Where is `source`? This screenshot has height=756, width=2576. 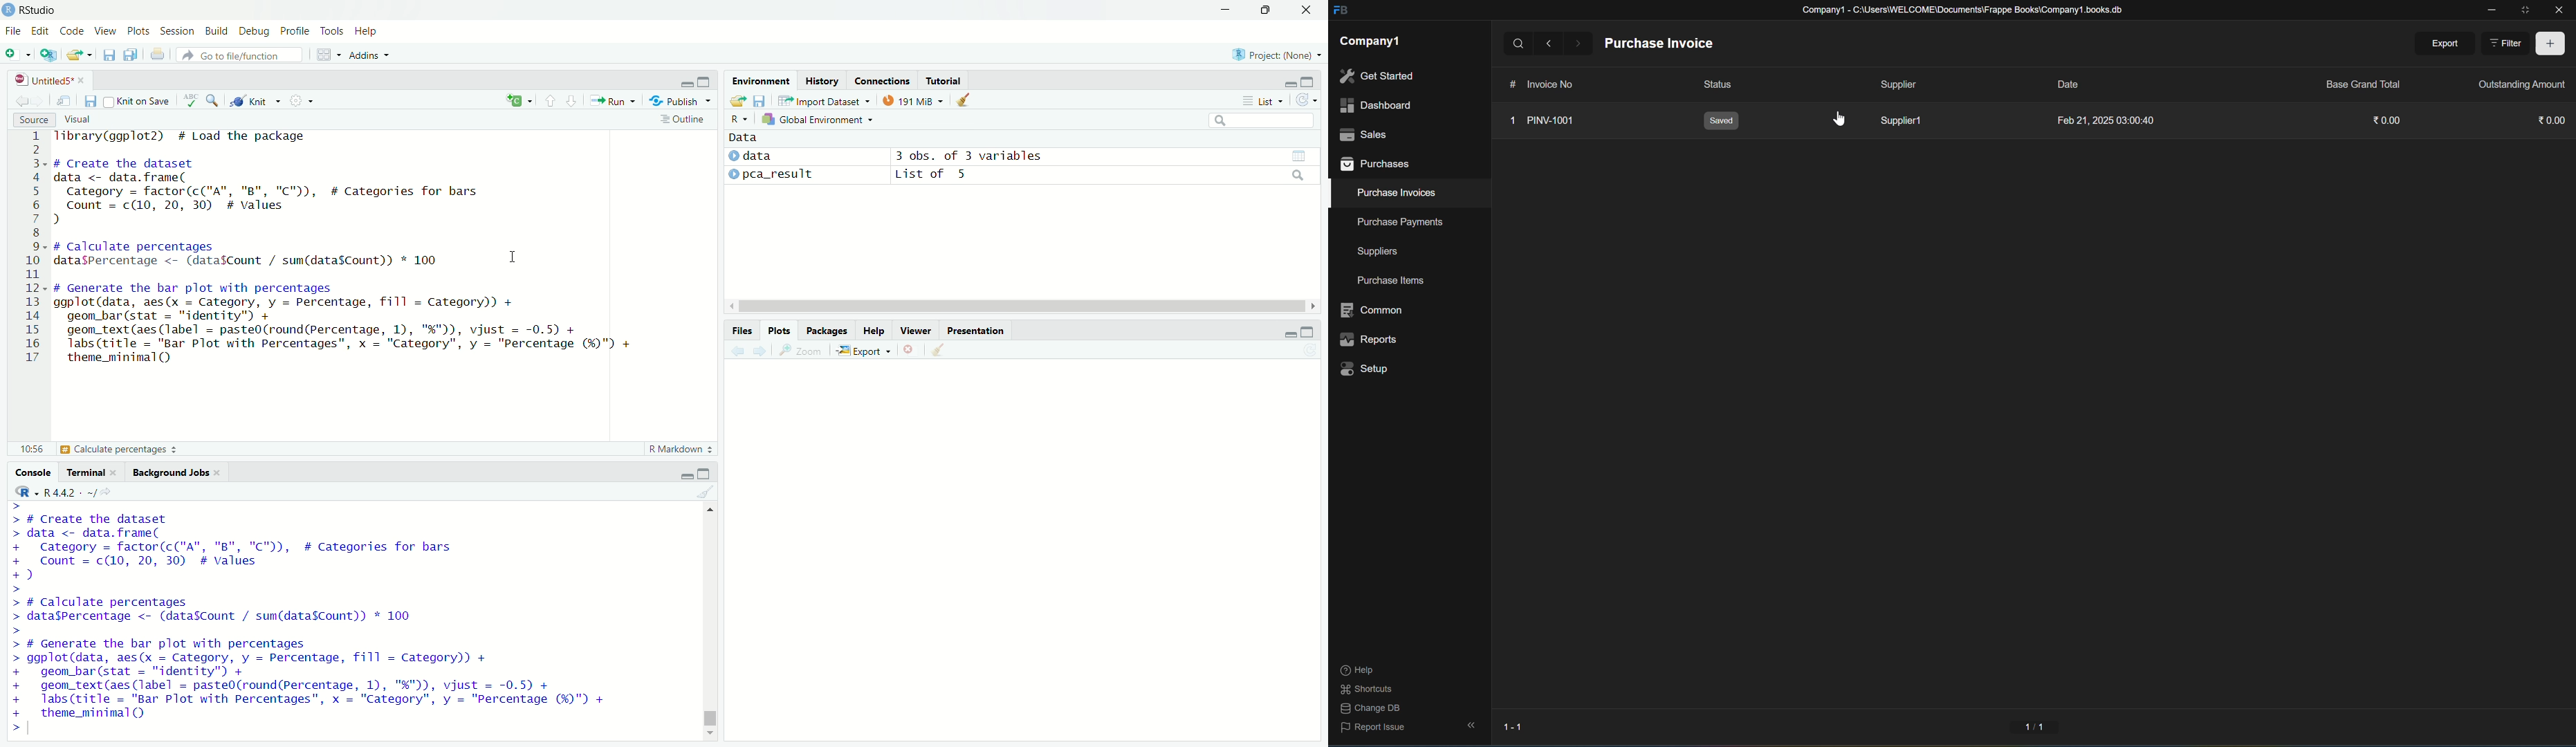 source is located at coordinates (33, 119).